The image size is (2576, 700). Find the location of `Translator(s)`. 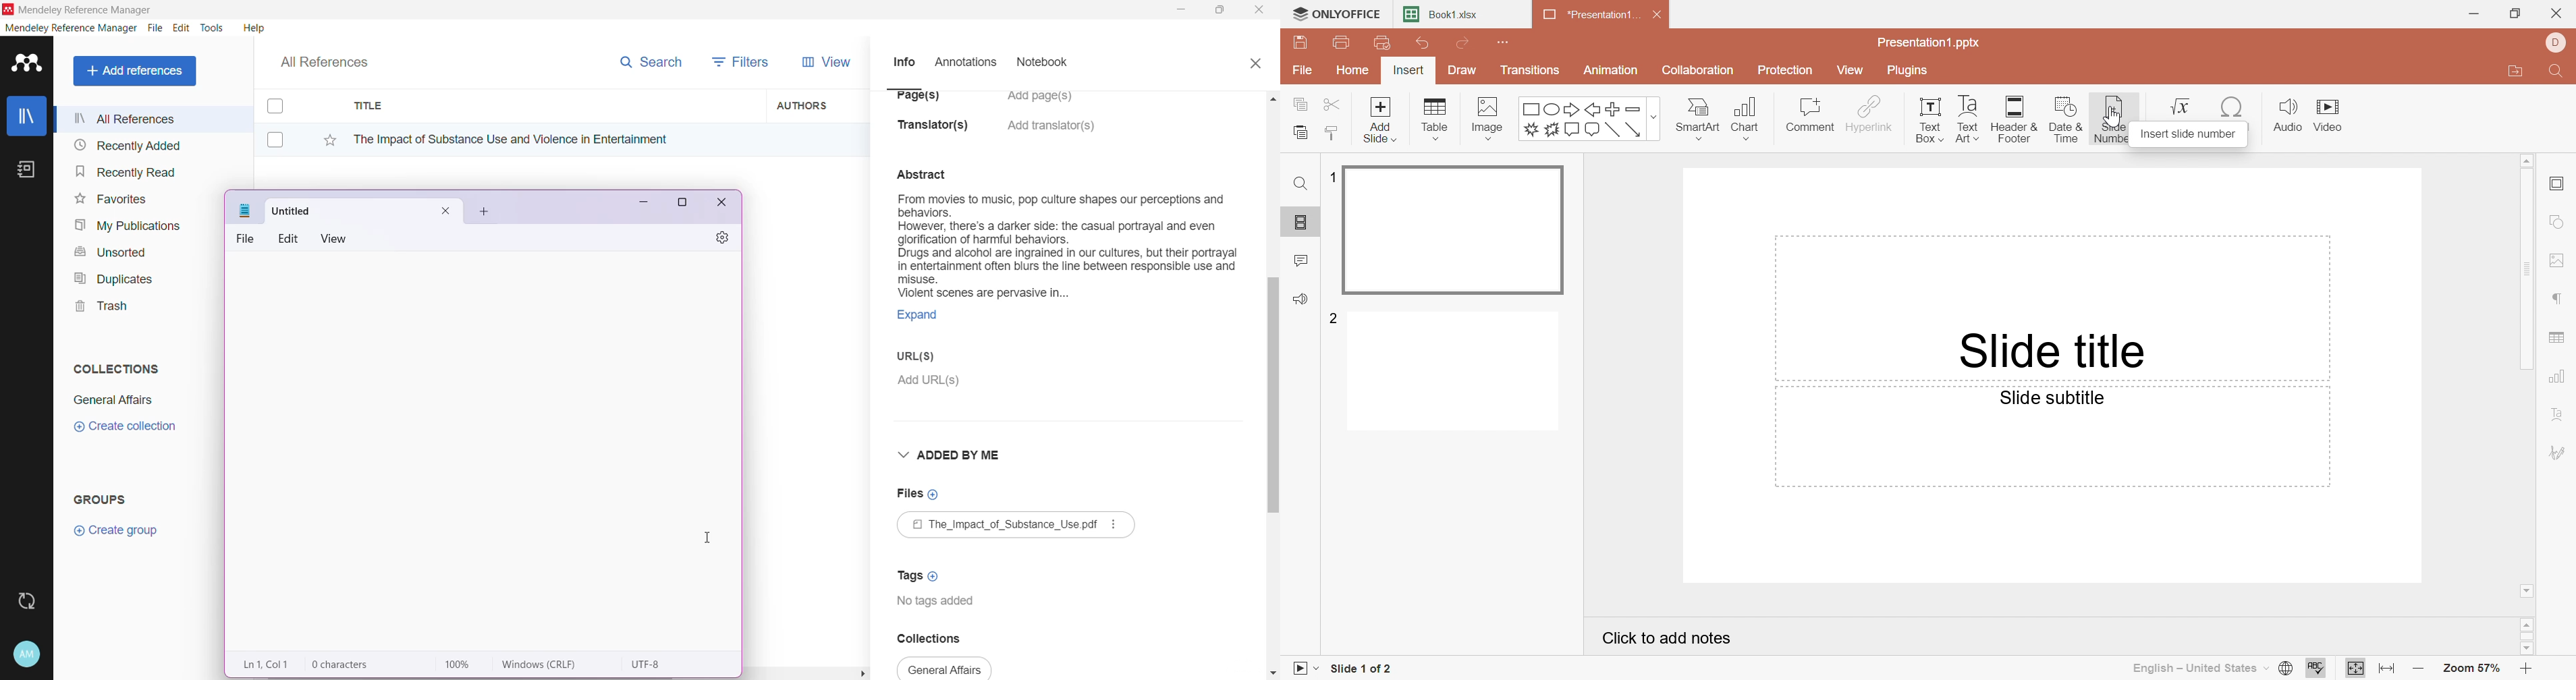

Translator(s) is located at coordinates (937, 131).